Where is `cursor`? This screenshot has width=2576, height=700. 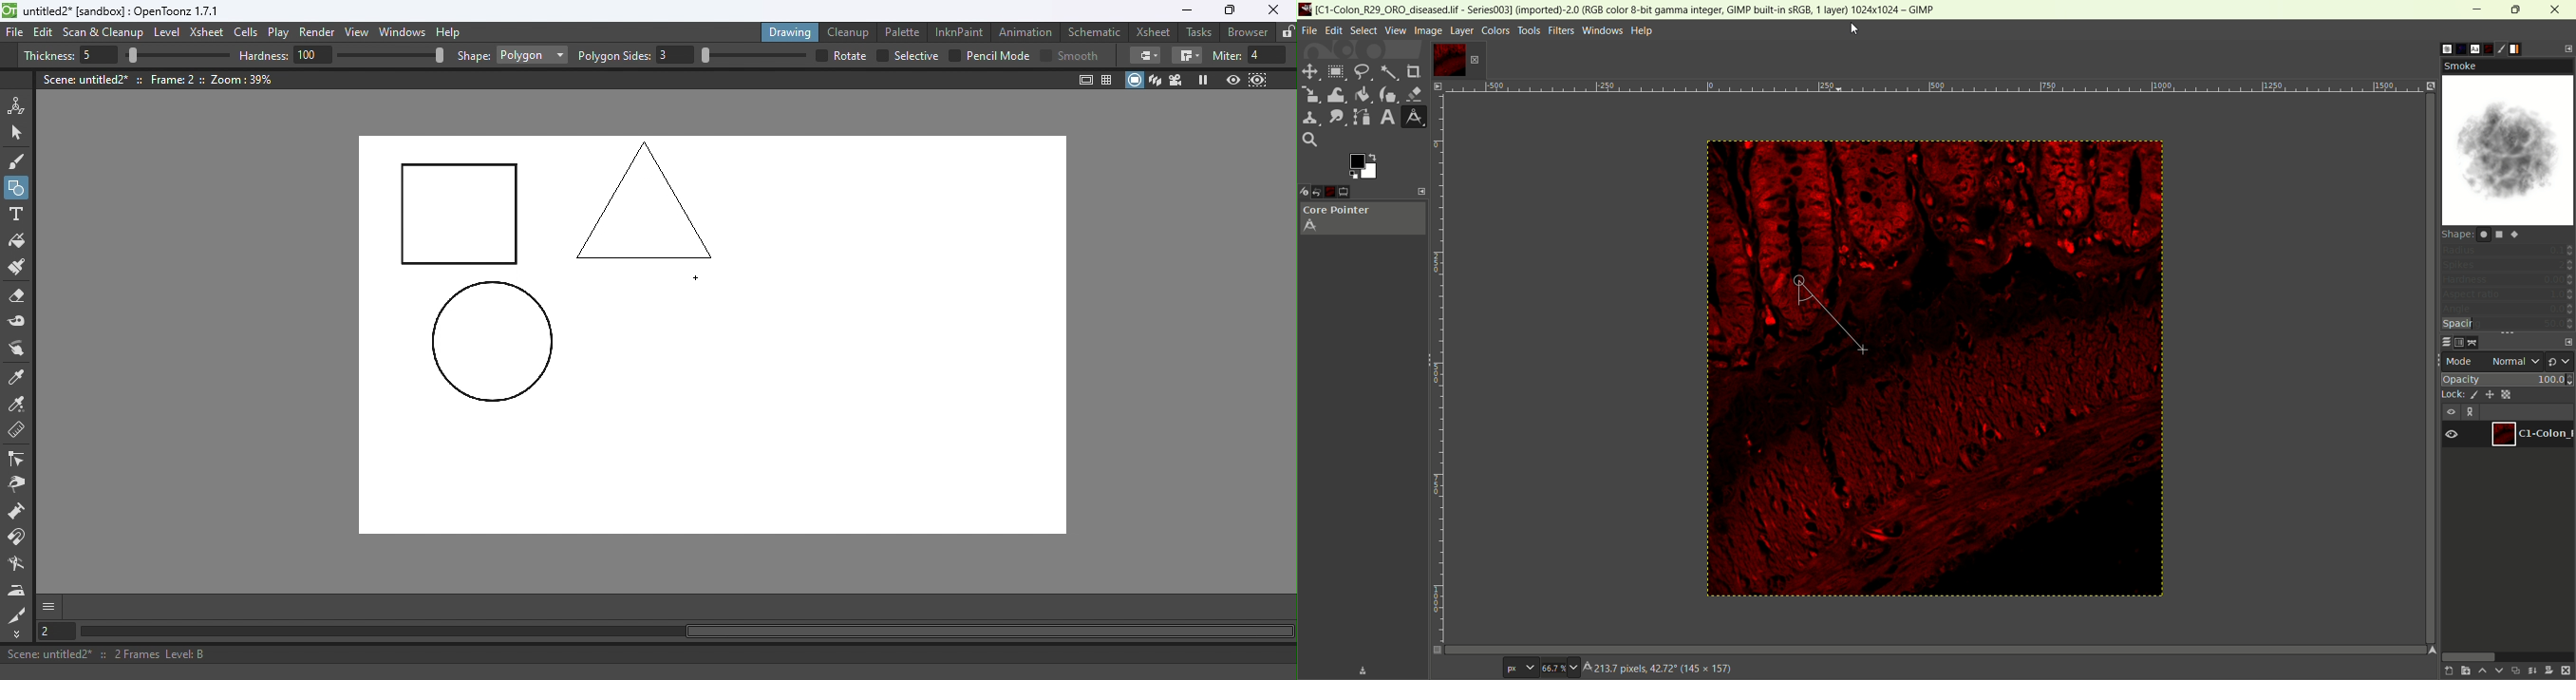 cursor is located at coordinates (1854, 28).